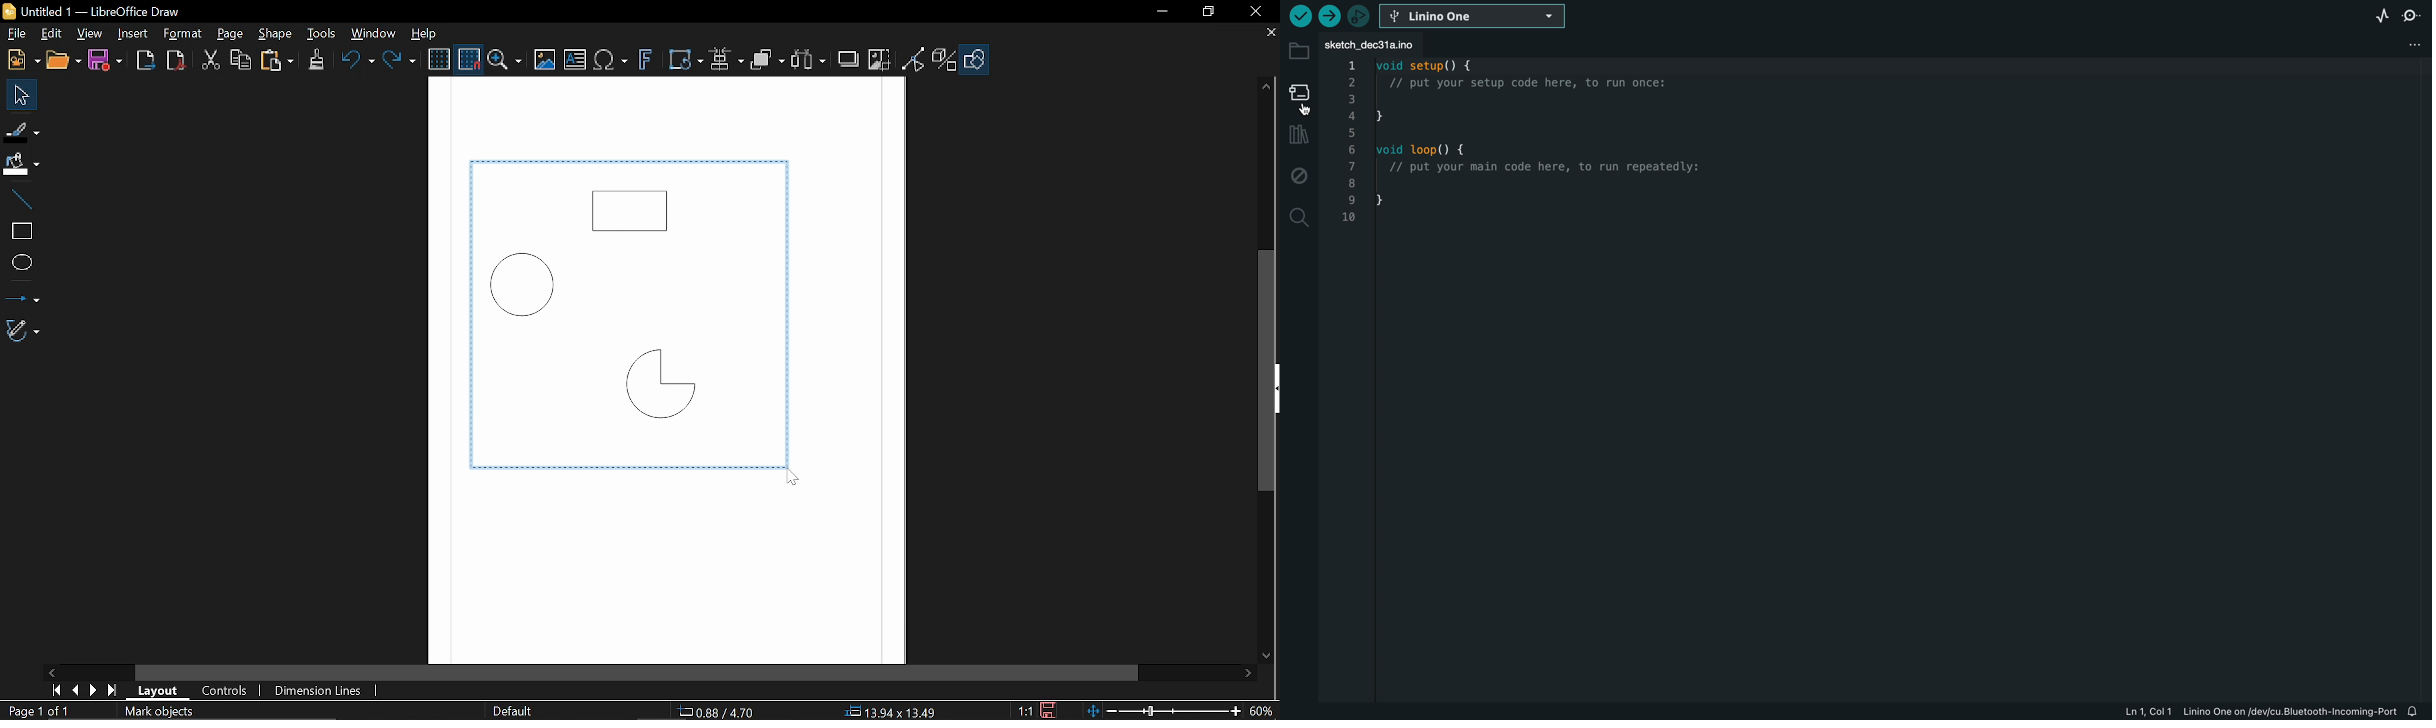  What do you see at coordinates (22, 160) in the screenshot?
I see `FiIl color` at bounding box center [22, 160].